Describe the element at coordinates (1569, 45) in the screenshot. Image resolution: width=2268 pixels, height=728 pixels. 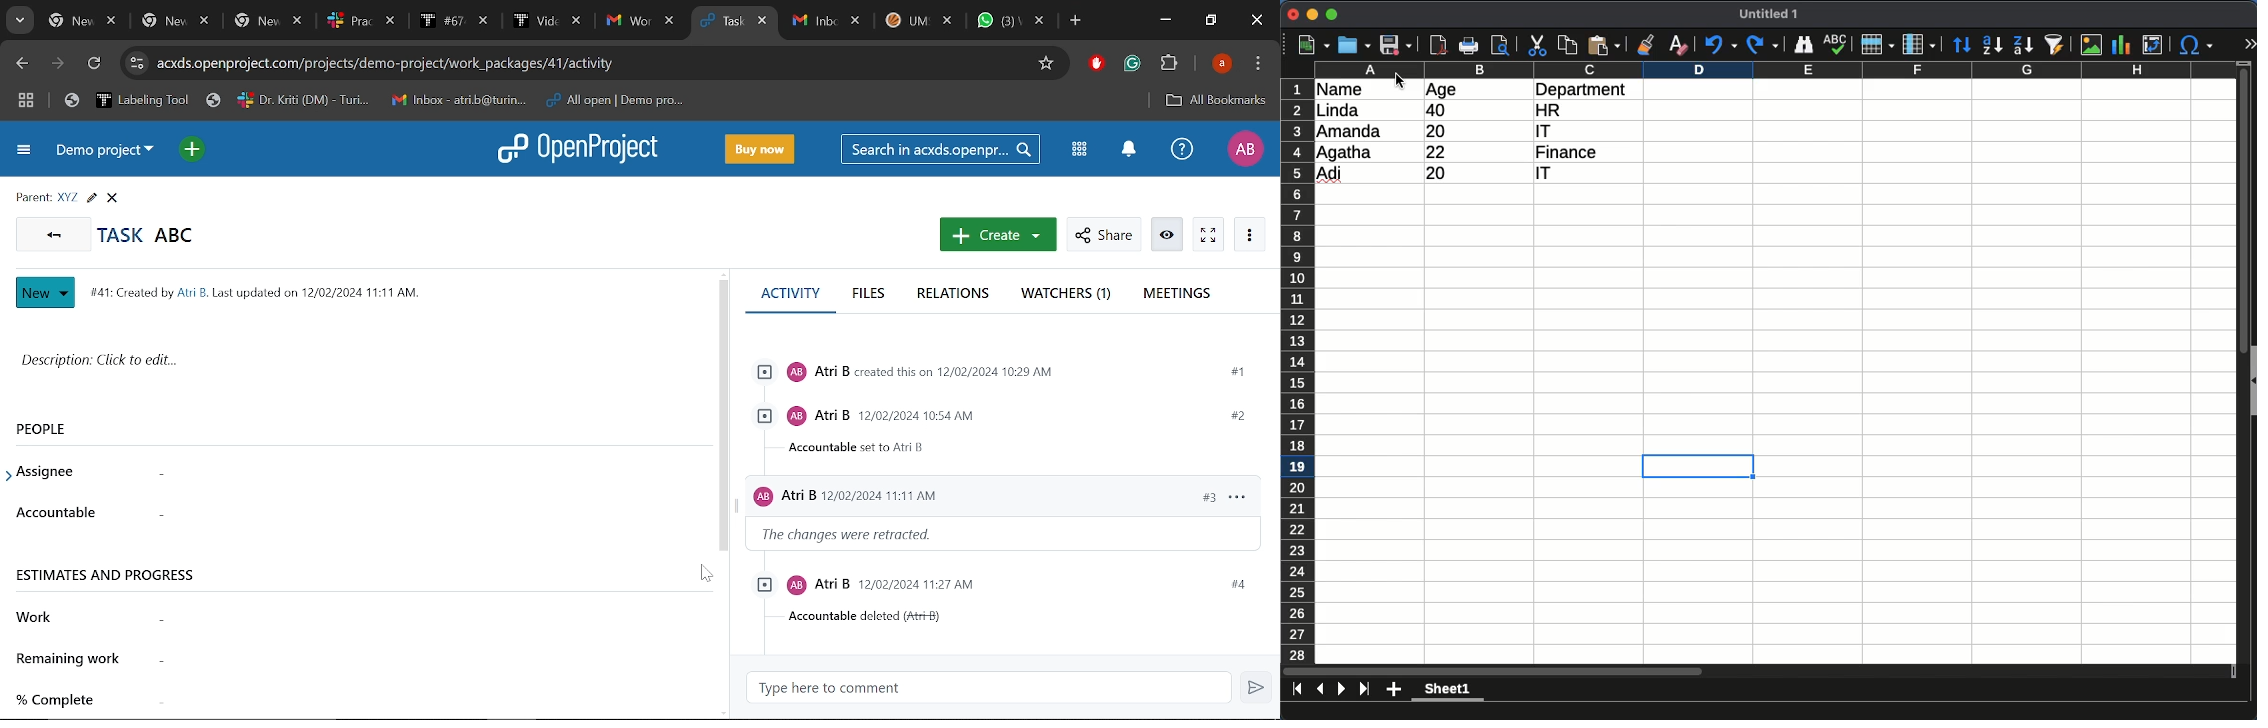
I see `copy` at that location.